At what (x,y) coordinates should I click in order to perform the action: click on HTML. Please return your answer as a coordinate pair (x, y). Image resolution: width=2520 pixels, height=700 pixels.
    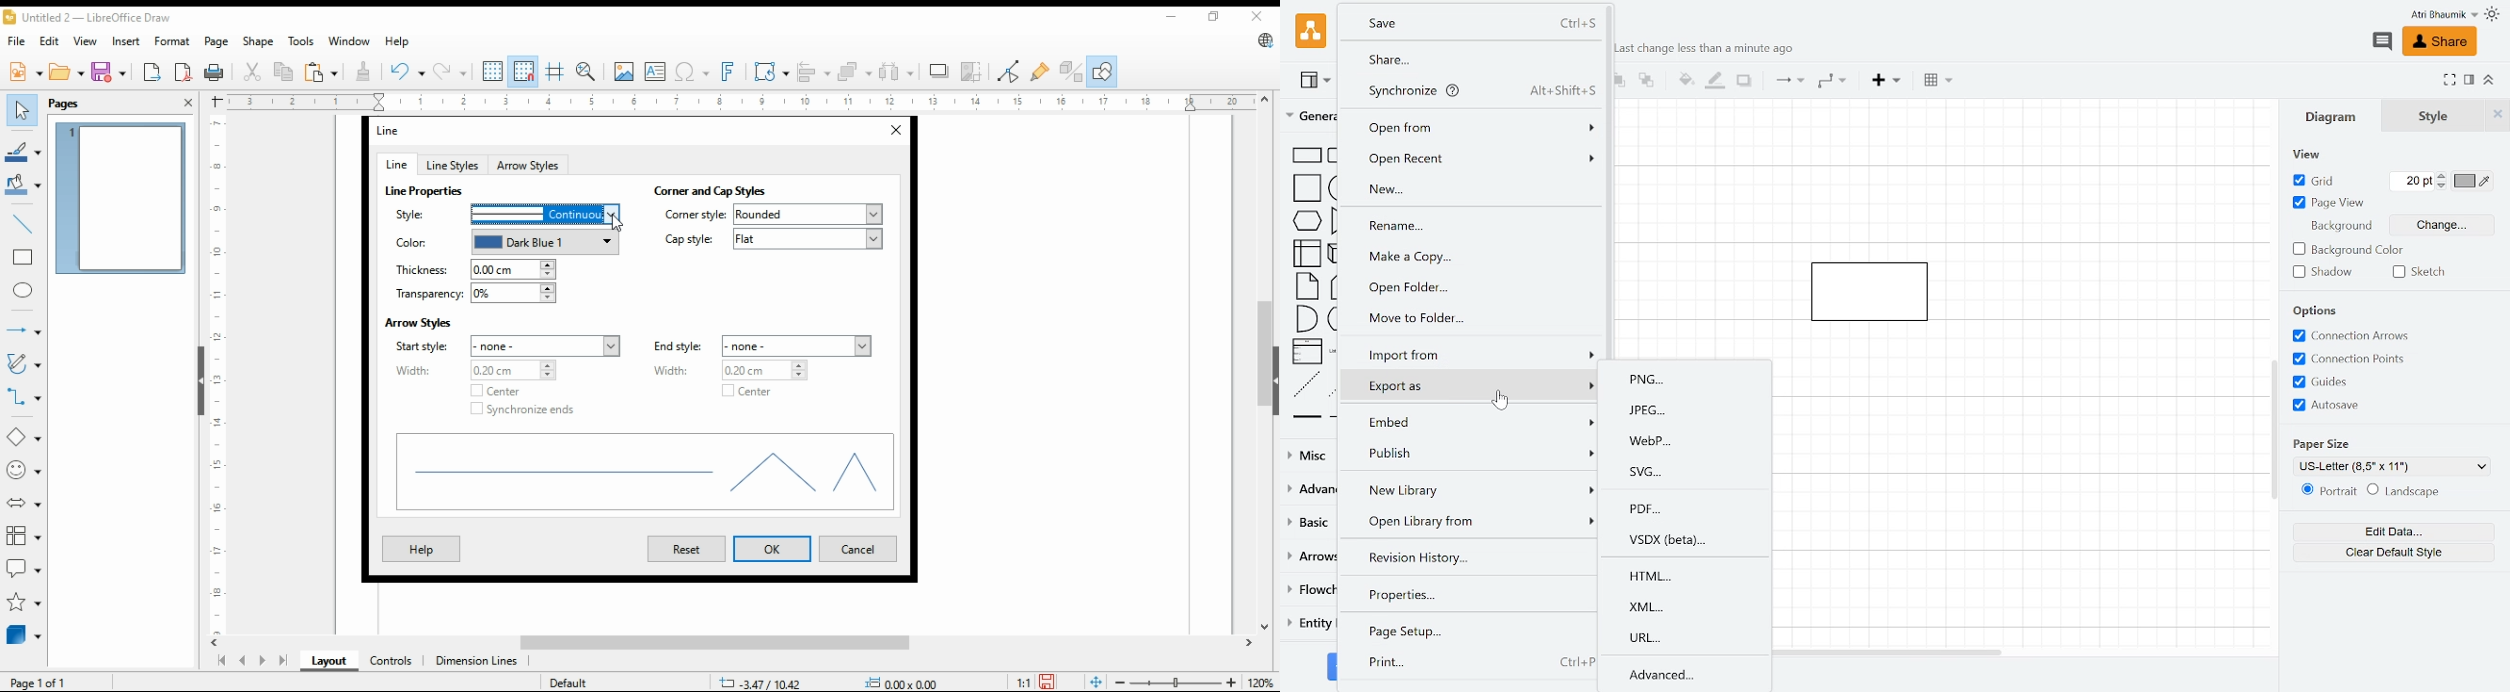
    Looking at the image, I should click on (1689, 577).